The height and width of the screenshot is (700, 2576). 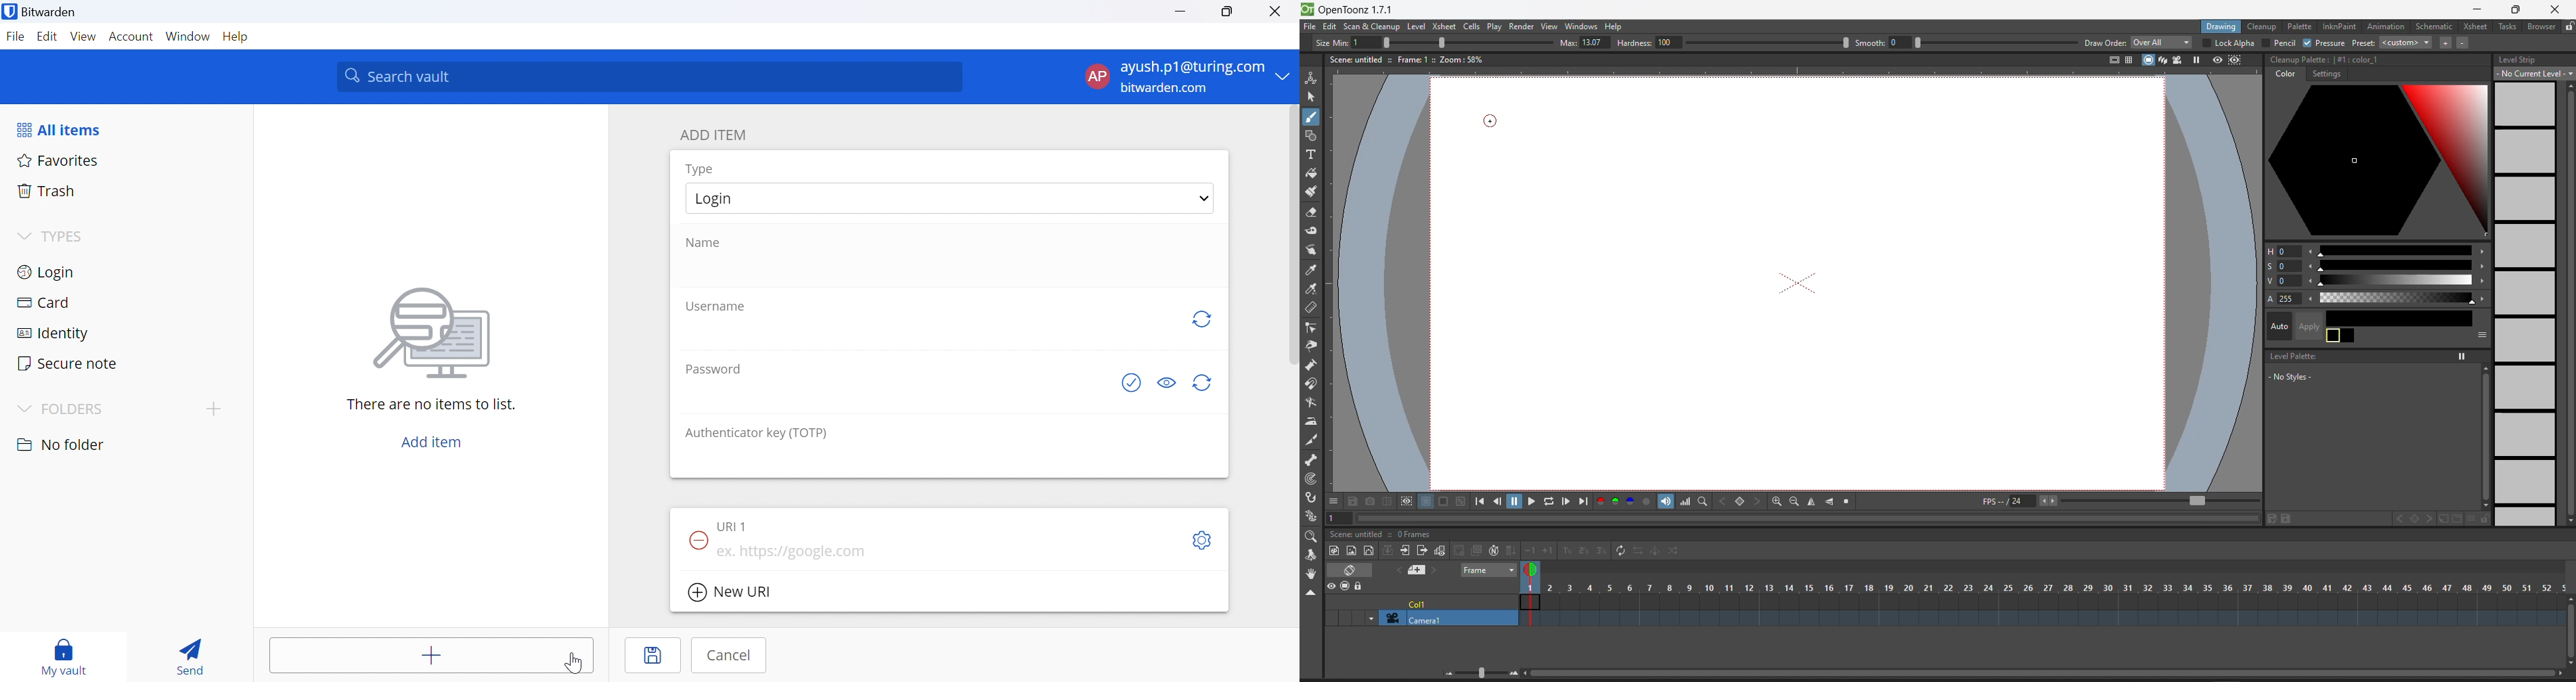 What do you see at coordinates (1370, 501) in the screenshot?
I see `snapshot` at bounding box center [1370, 501].